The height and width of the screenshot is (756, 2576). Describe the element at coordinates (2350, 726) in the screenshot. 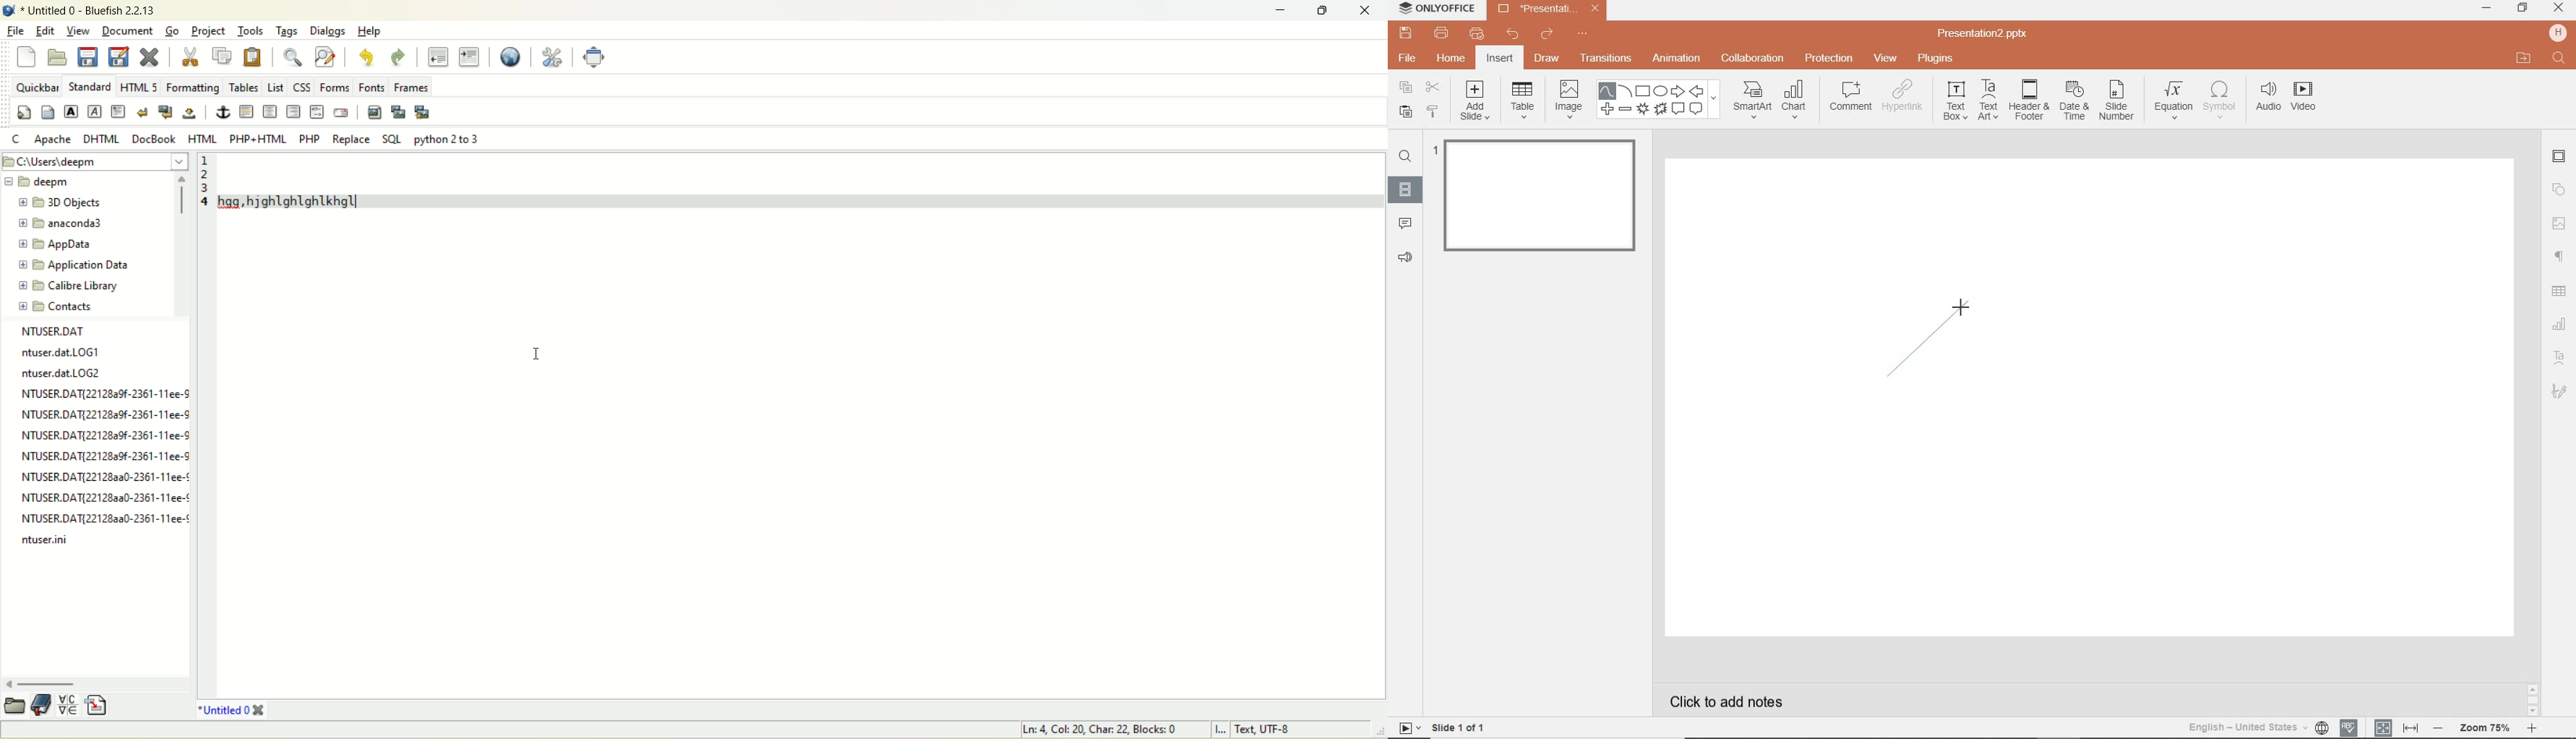

I see `SPELL CHECKING` at that location.